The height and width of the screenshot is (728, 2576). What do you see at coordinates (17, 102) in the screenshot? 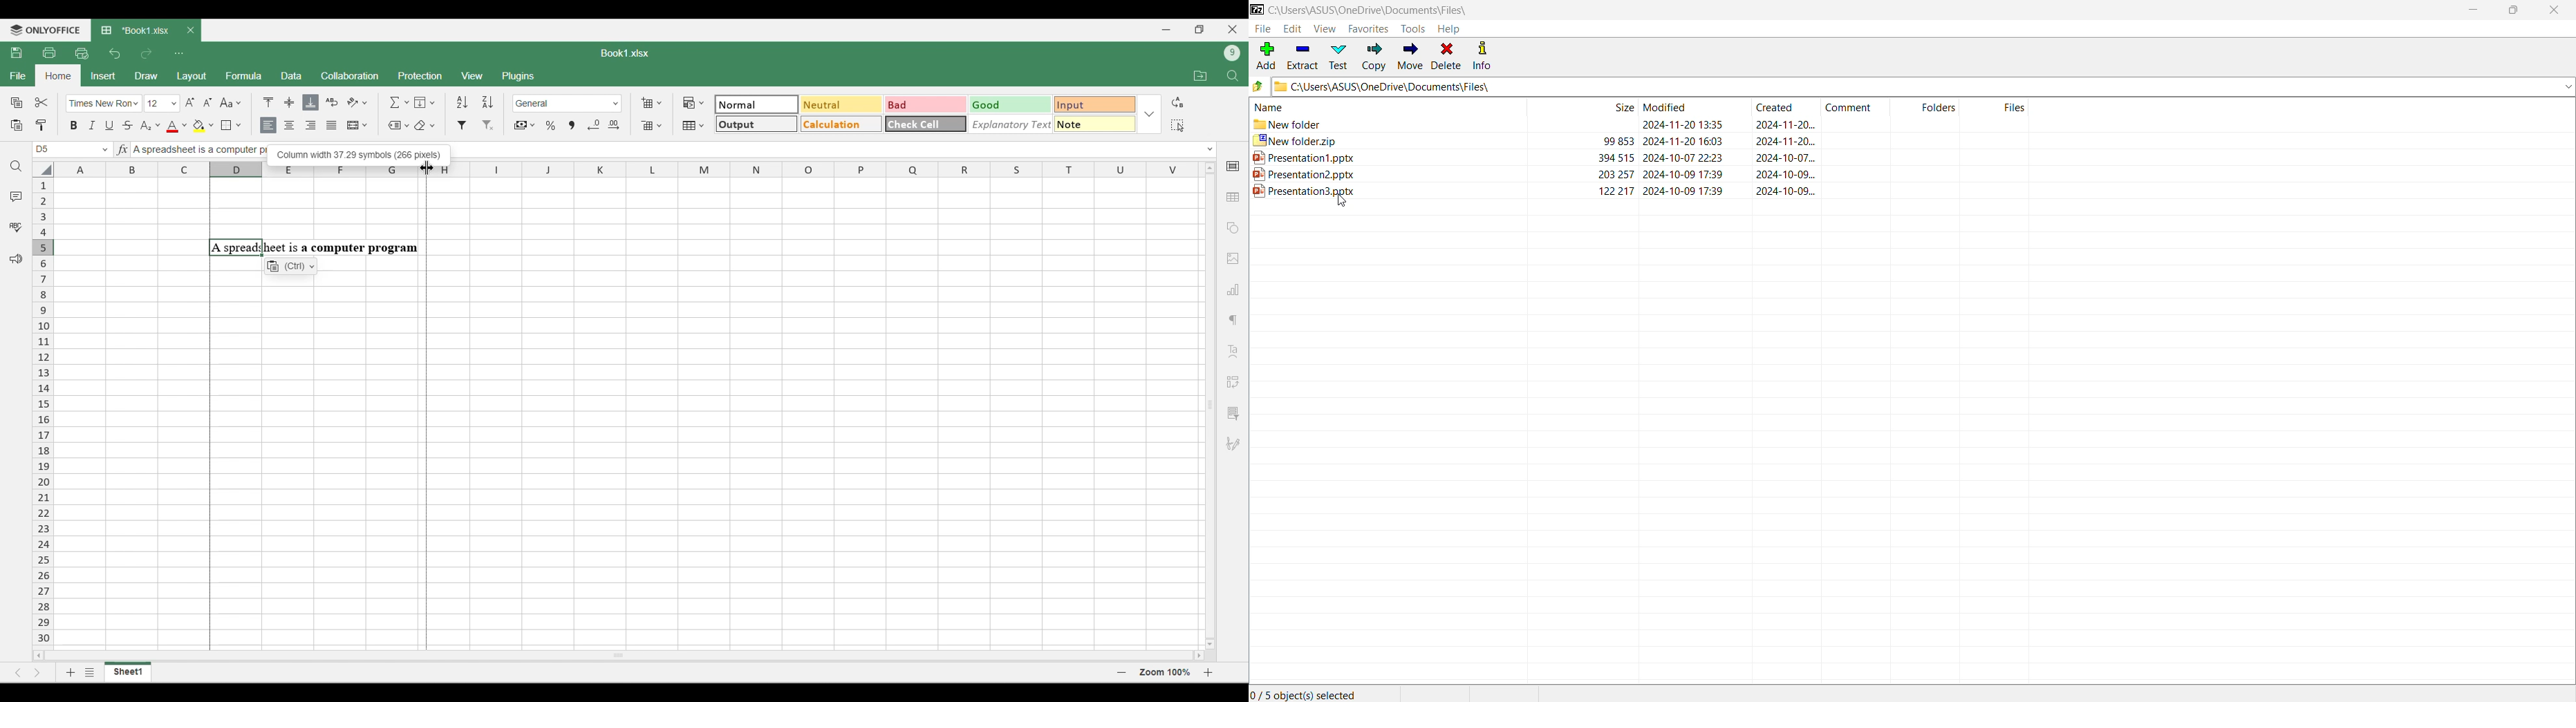
I see `Copy` at bounding box center [17, 102].